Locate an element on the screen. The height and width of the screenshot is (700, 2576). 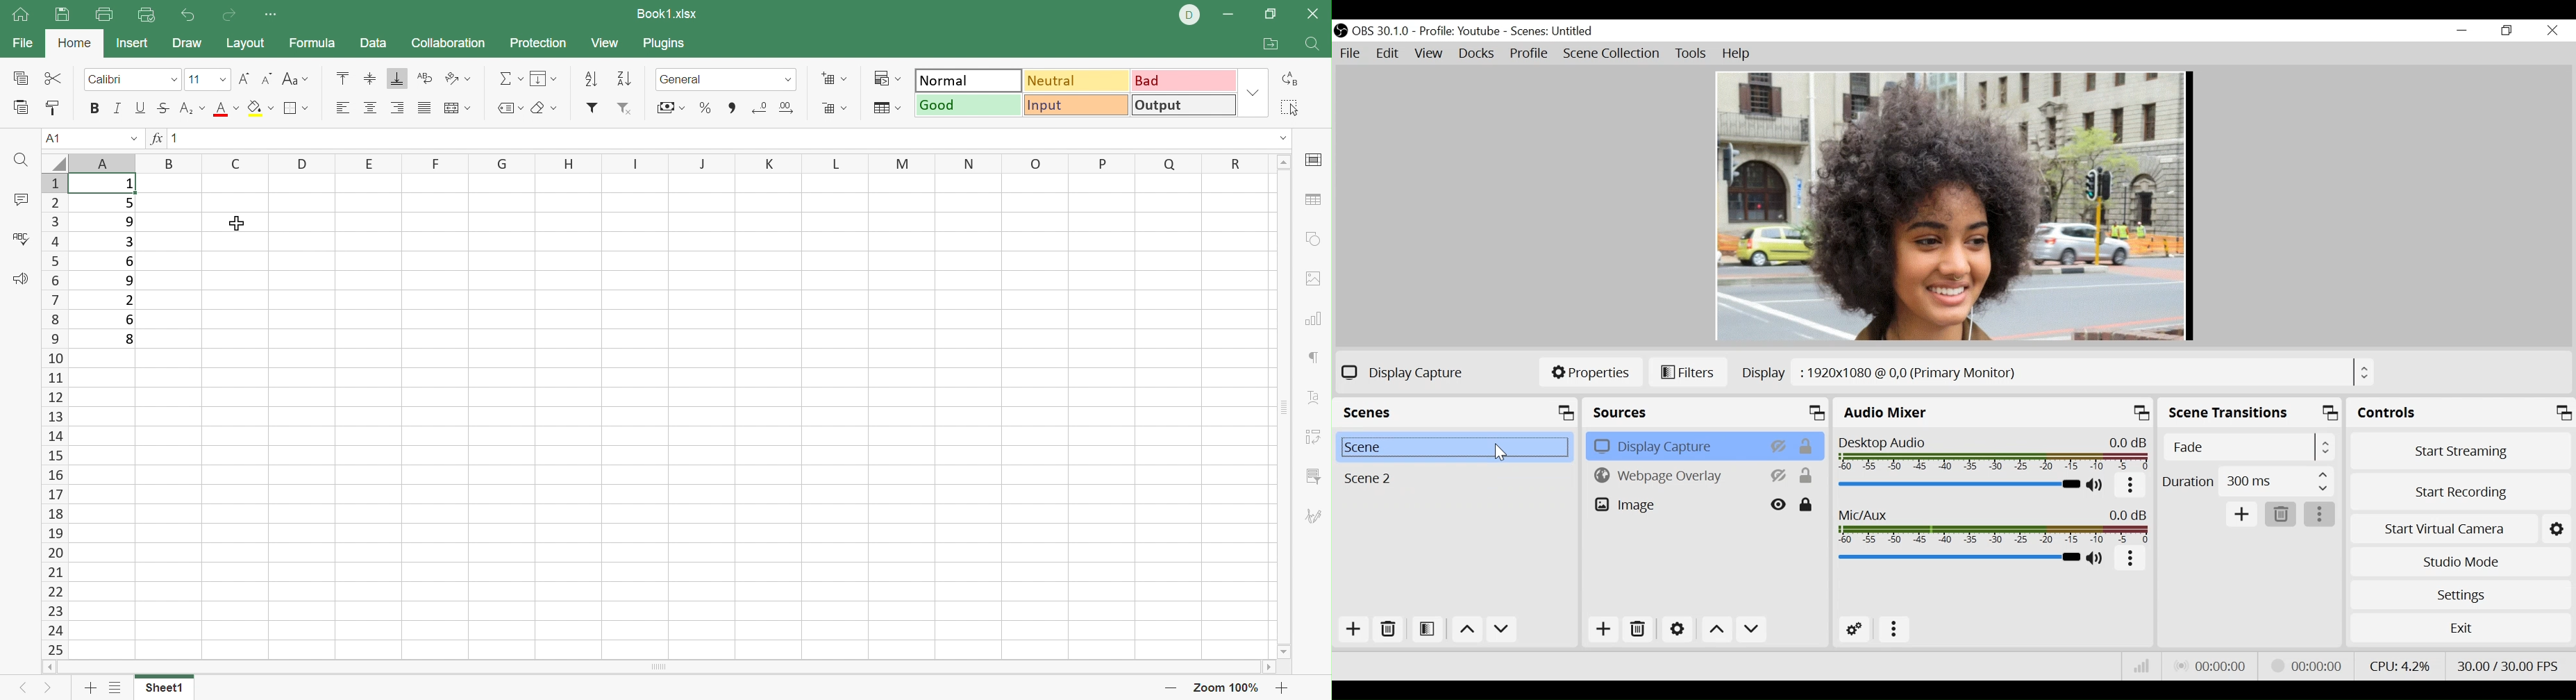
11 is located at coordinates (196, 80).